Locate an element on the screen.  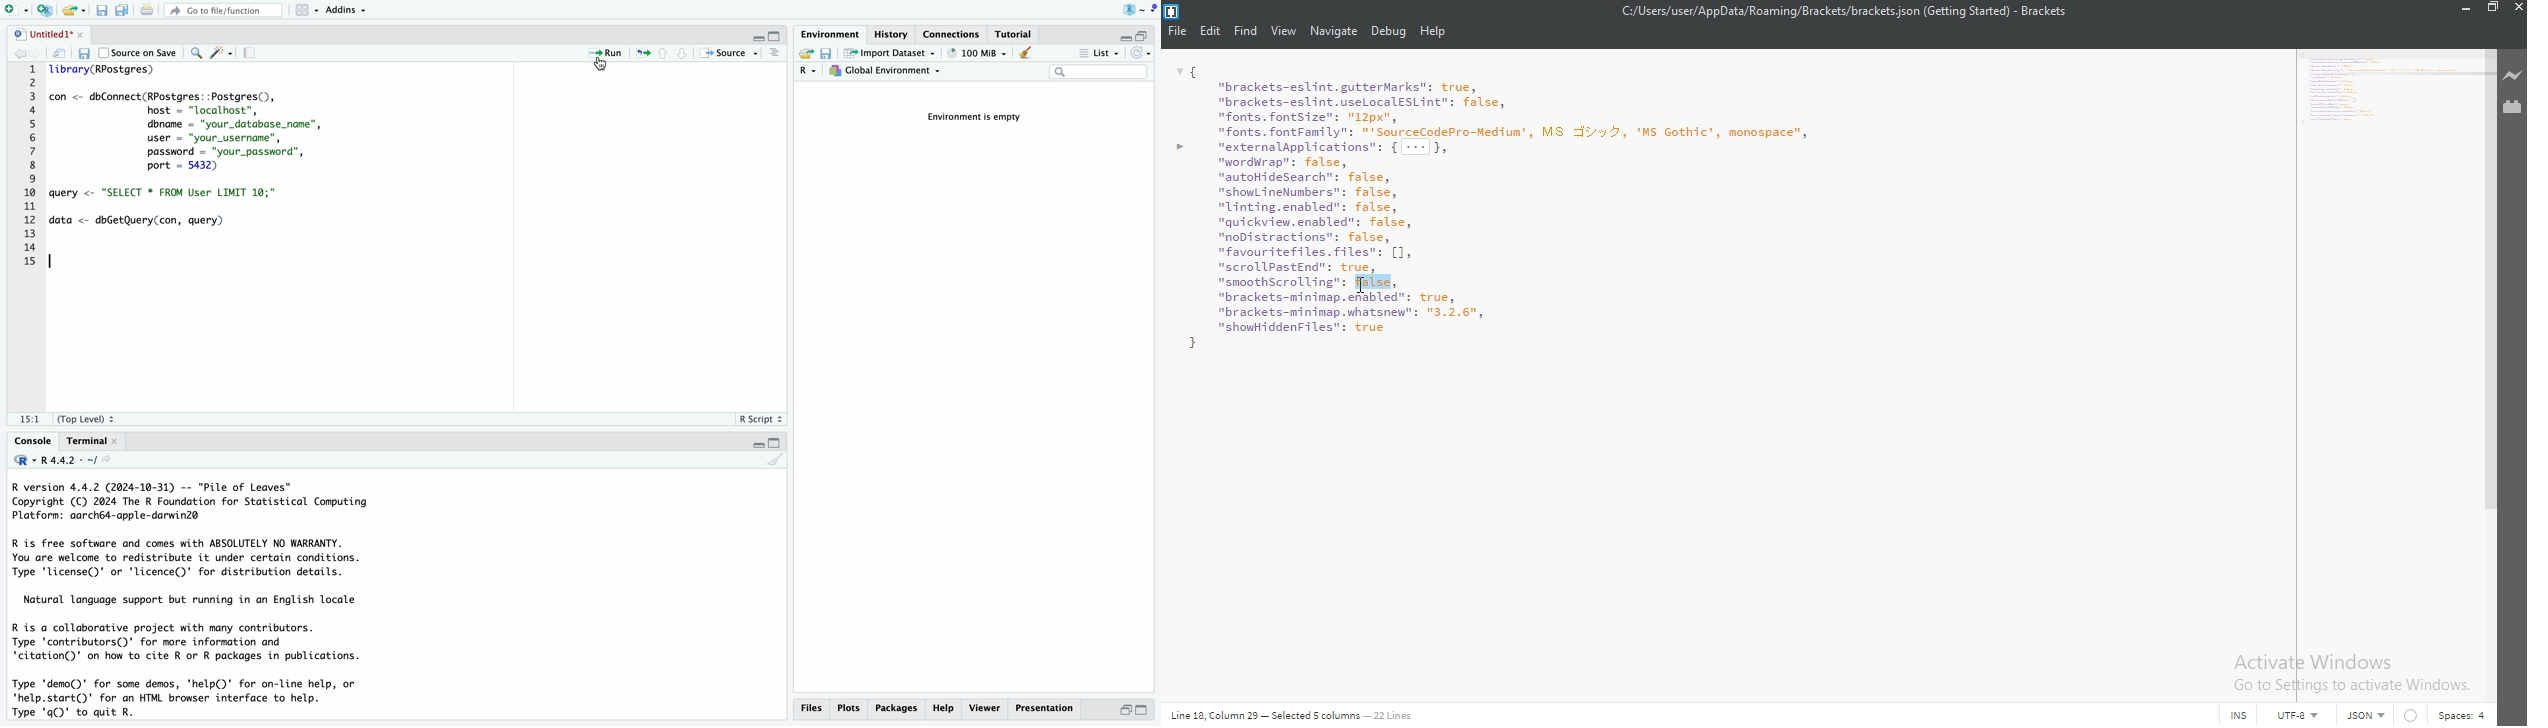
query to get is located at coordinates (151, 221).